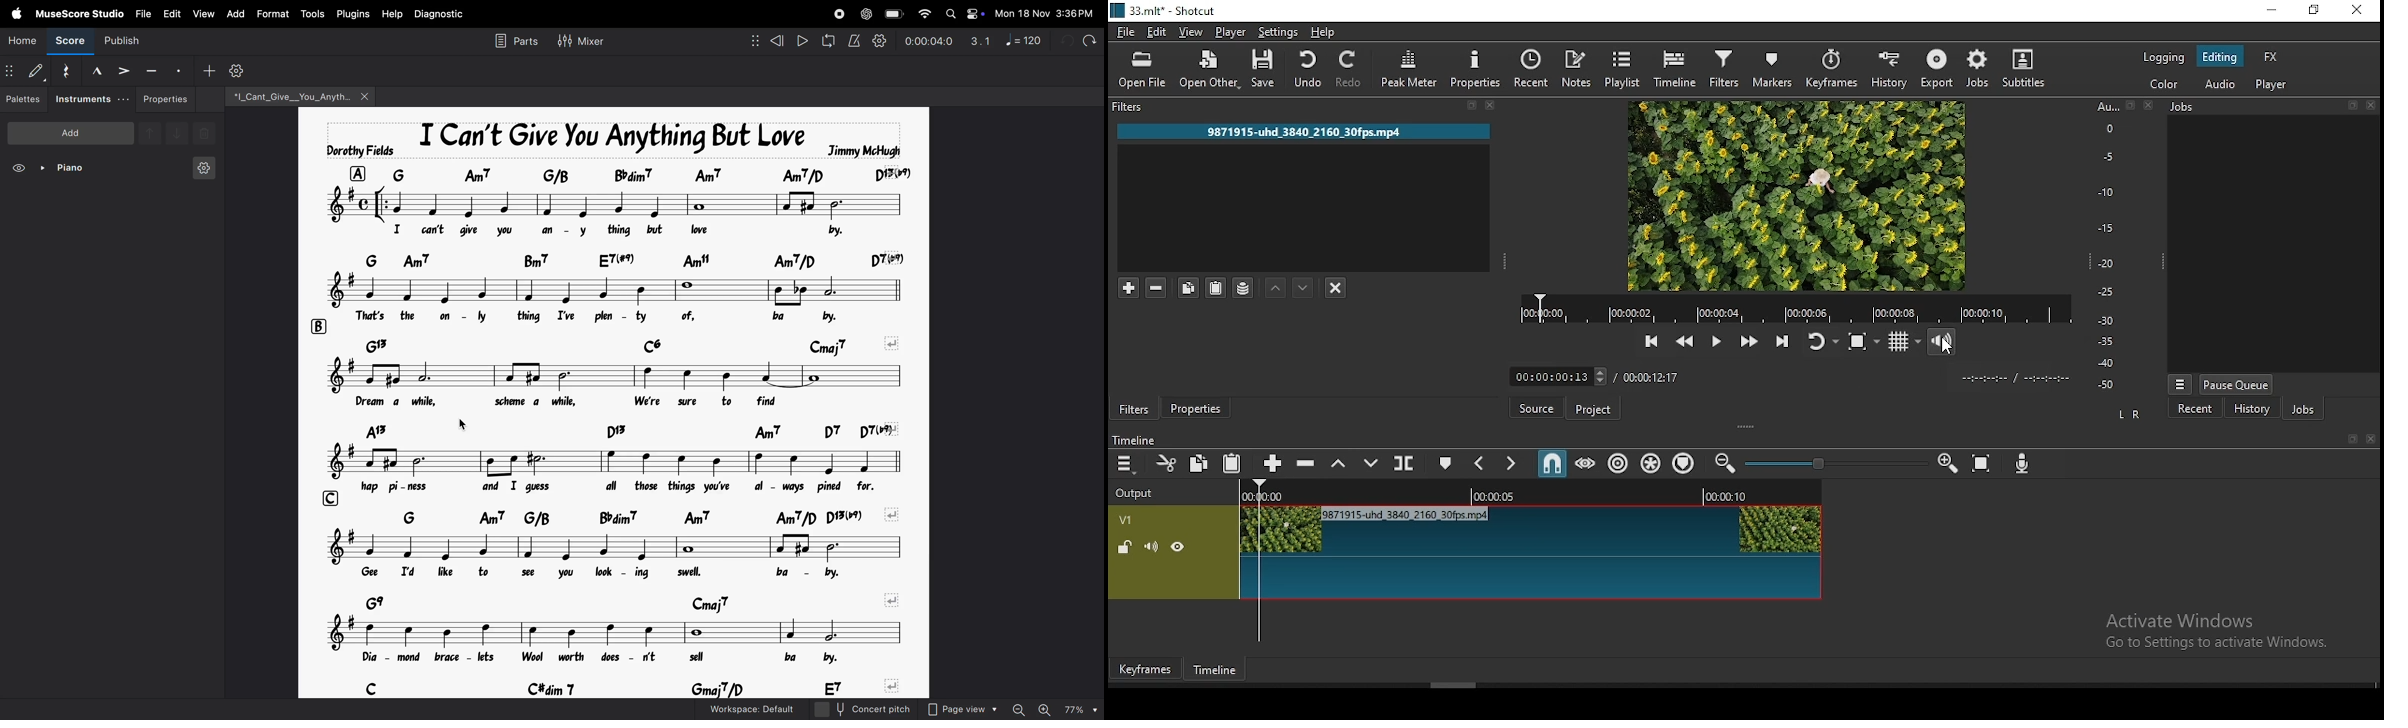 The image size is (2408, 728). I want to click on chatgpt, so click(865, 14).